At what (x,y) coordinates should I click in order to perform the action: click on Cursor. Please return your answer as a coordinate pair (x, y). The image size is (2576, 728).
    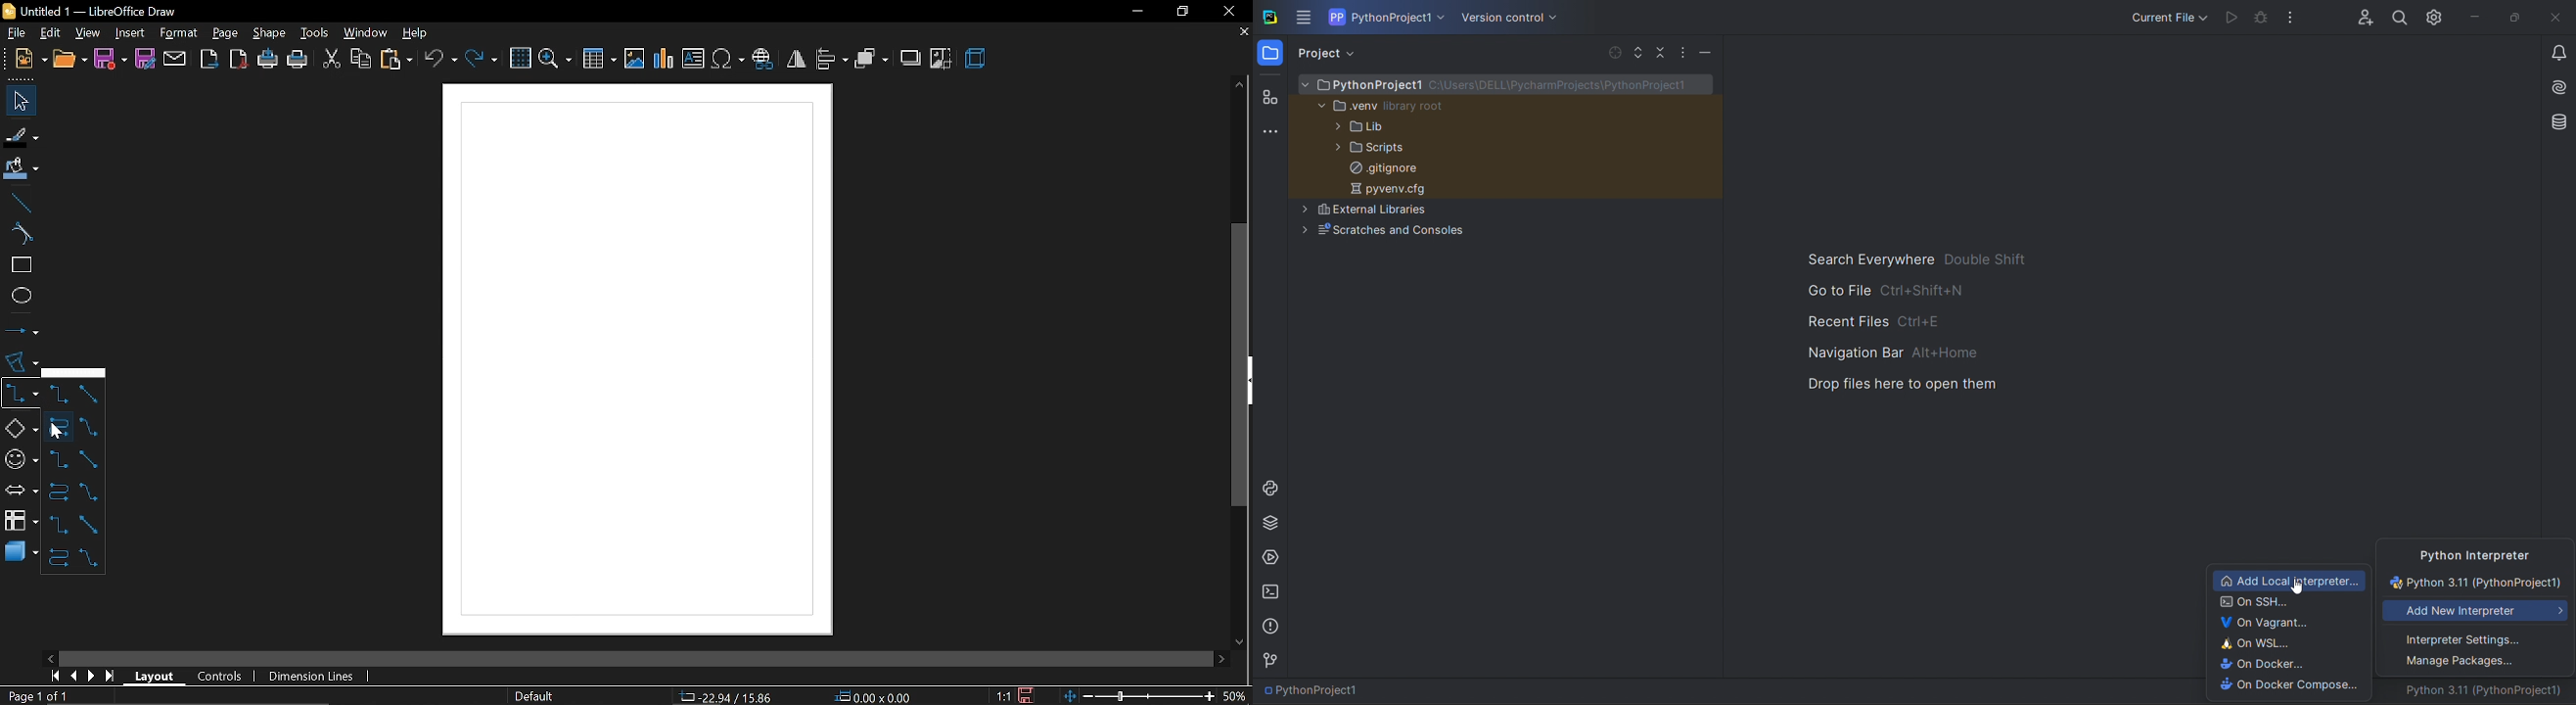
    Looking at the image, I should click on (56, 431).